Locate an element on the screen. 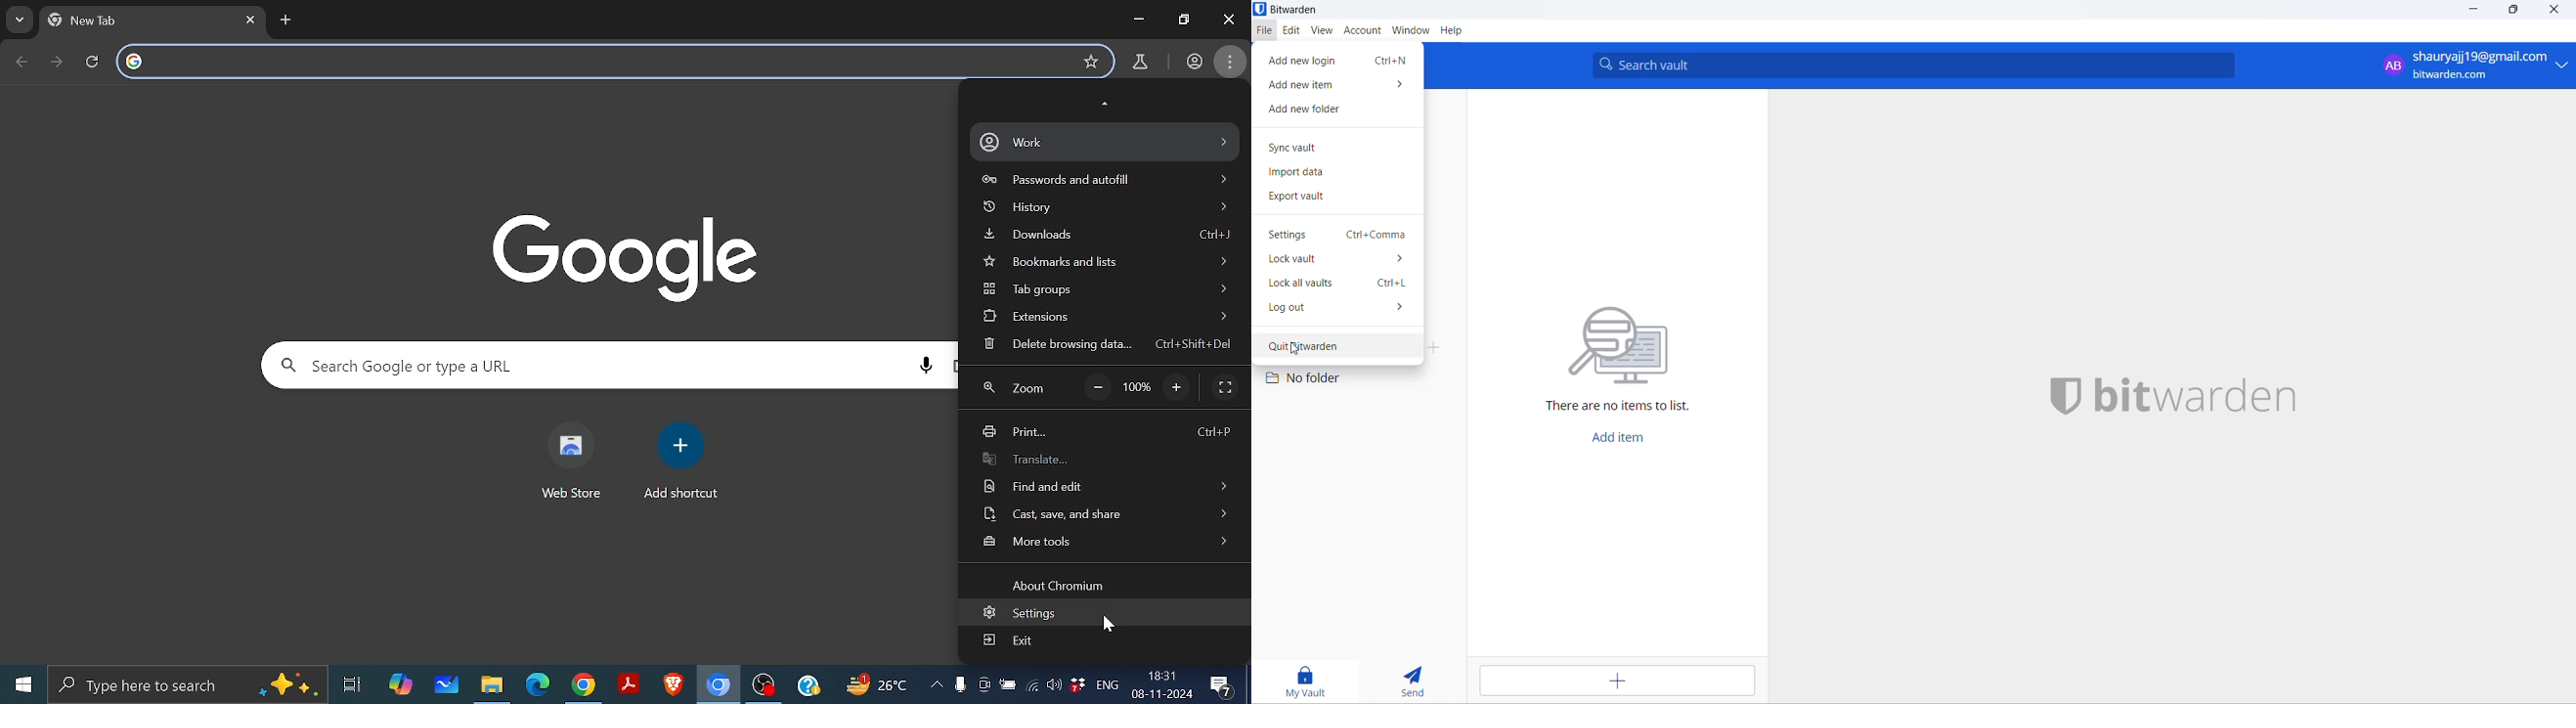  Extensions is located at coordinates (1103, 317).